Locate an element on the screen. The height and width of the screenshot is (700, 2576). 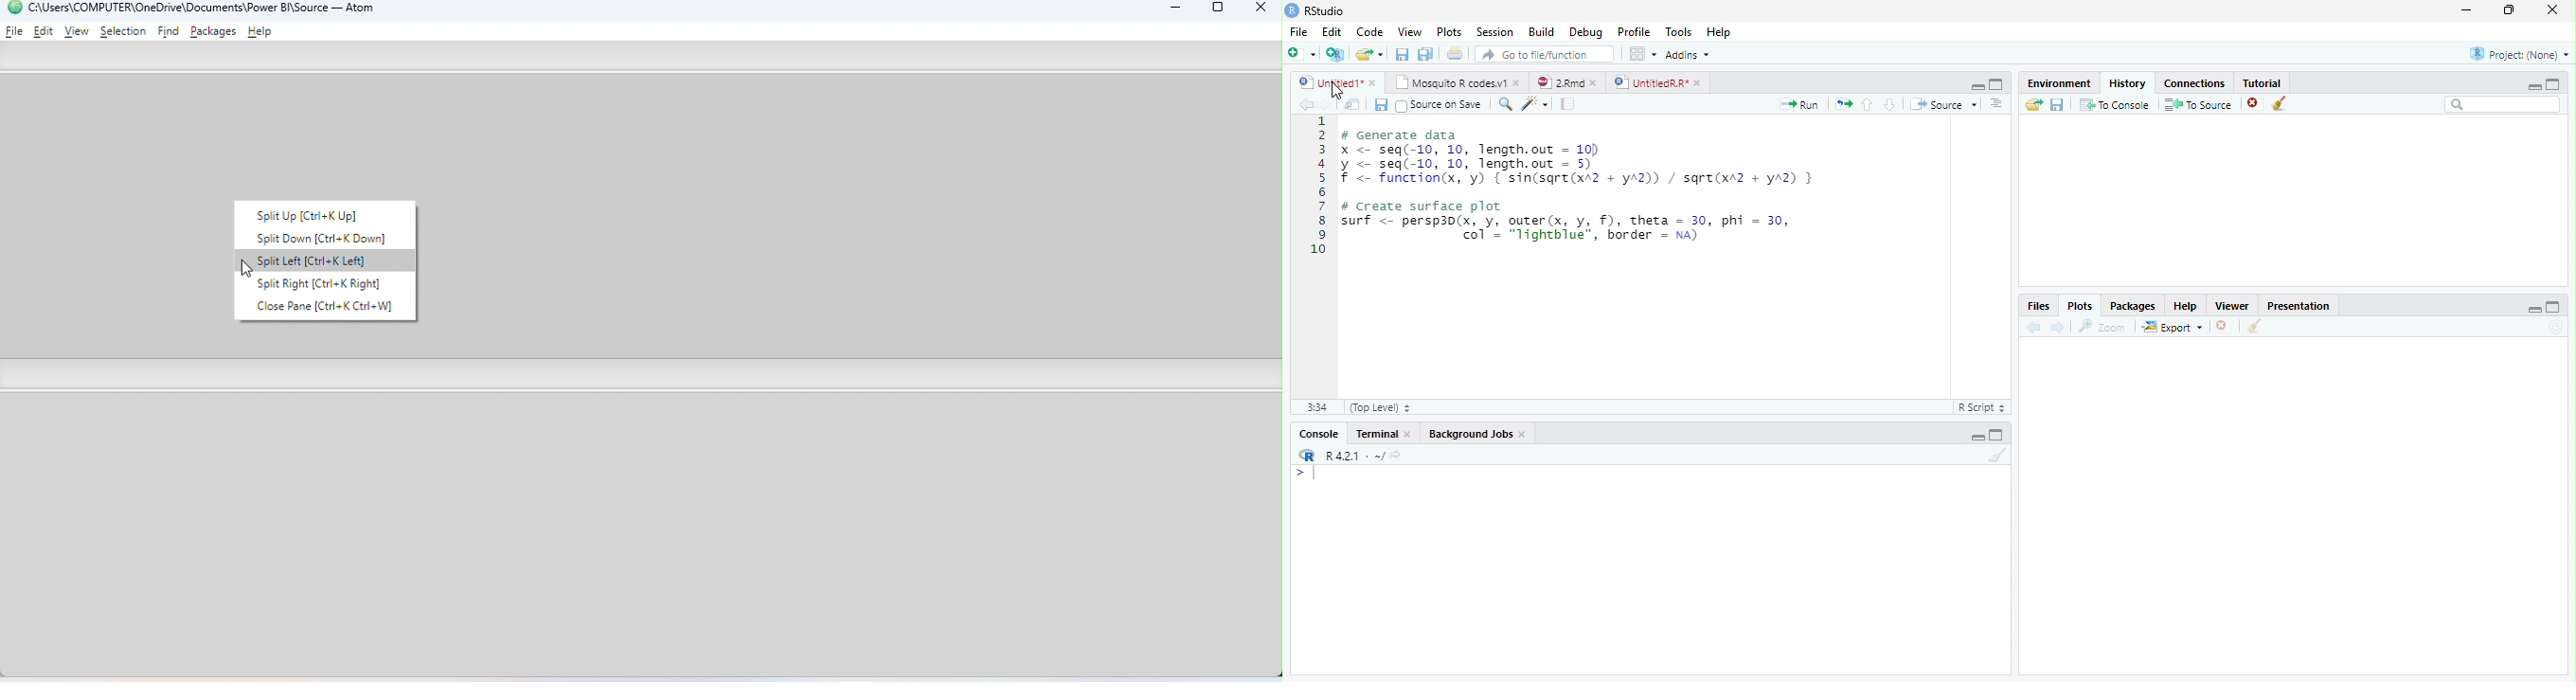
Mosquito R codes.v1 is located at coordinates (1448, 82).